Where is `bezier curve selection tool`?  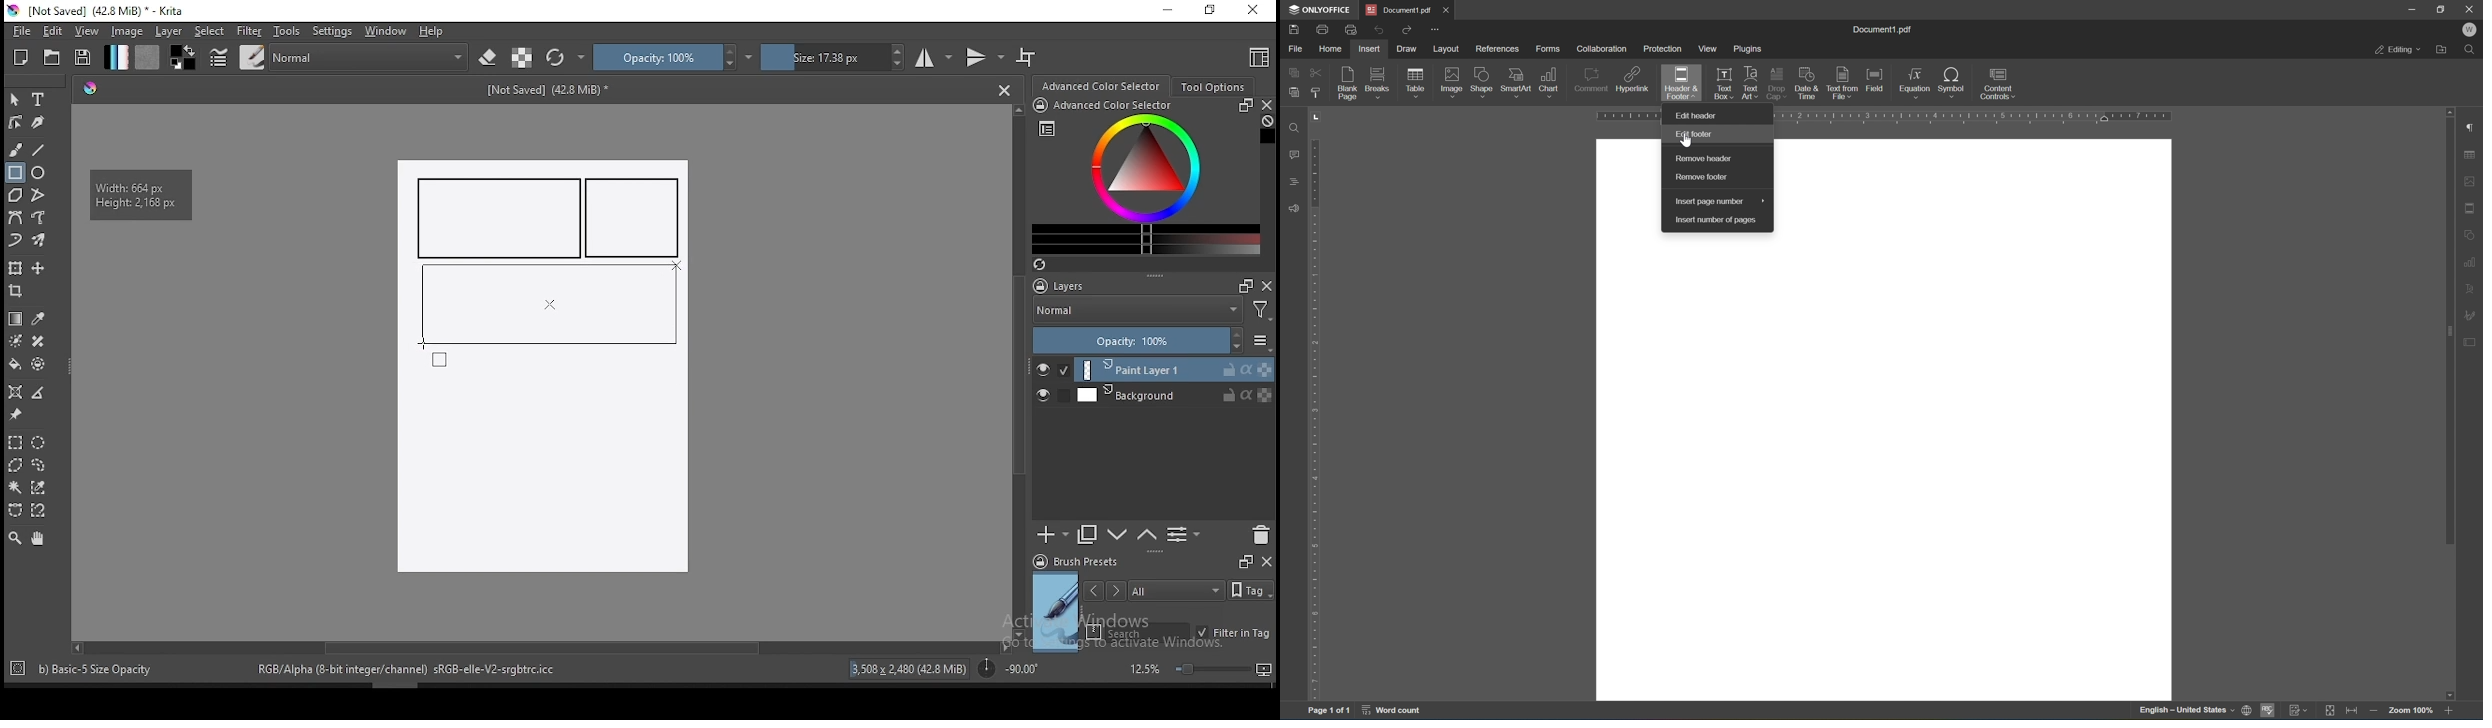
bezier curve selection tool is located at coordinates (15, 511).